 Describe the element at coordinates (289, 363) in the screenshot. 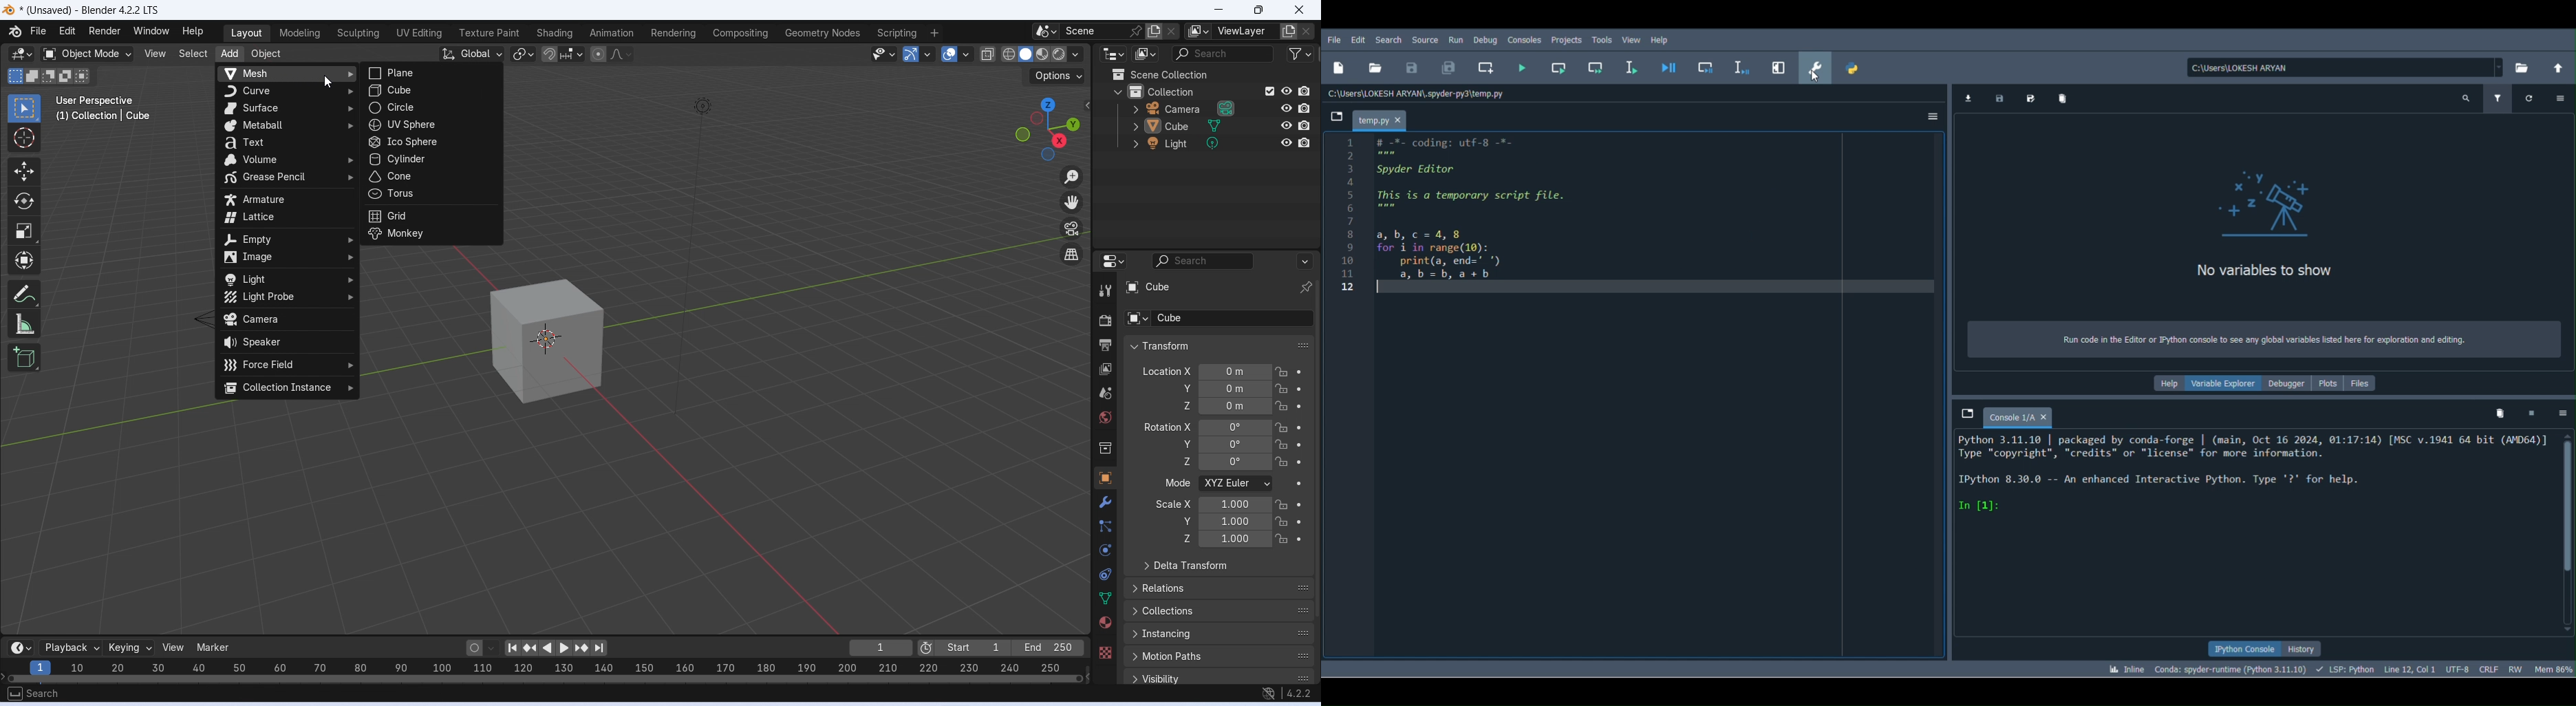

I see `force field` at that location.